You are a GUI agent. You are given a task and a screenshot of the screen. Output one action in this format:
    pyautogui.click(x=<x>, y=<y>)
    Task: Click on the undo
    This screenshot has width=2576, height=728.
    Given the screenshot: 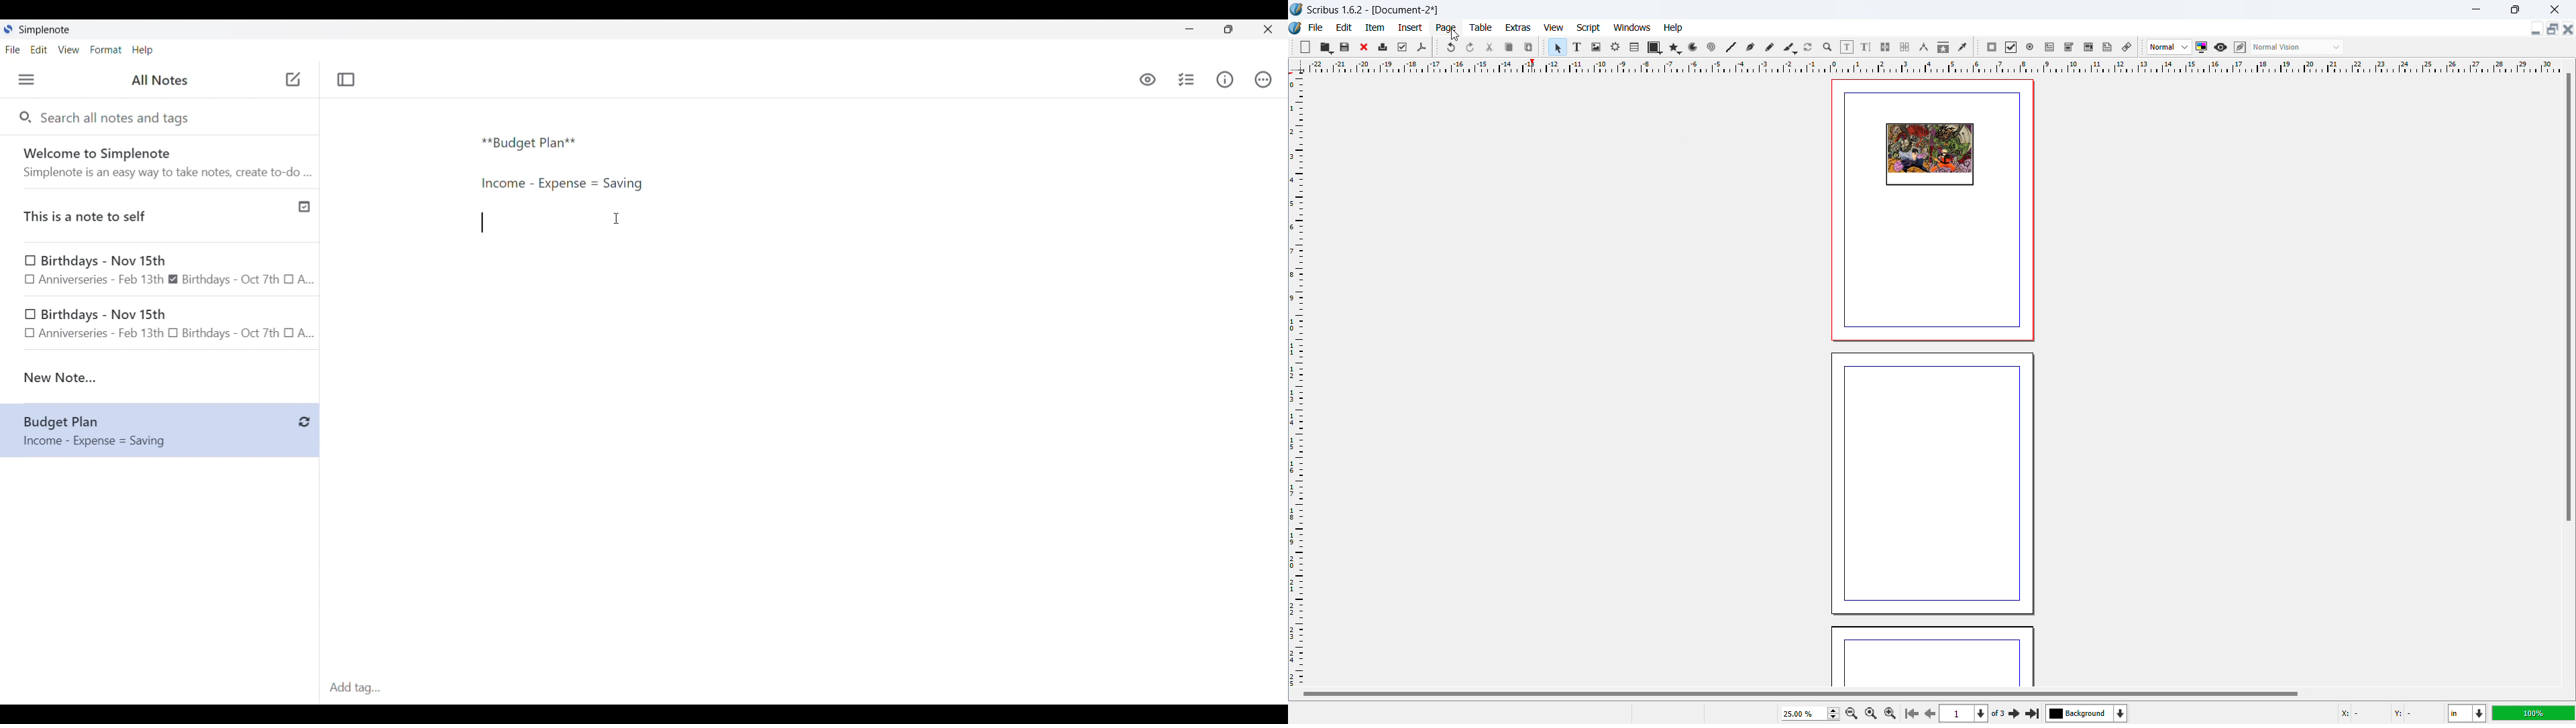 What is the action you would take?
    pyautogui.click(x=1452, y=47)
    